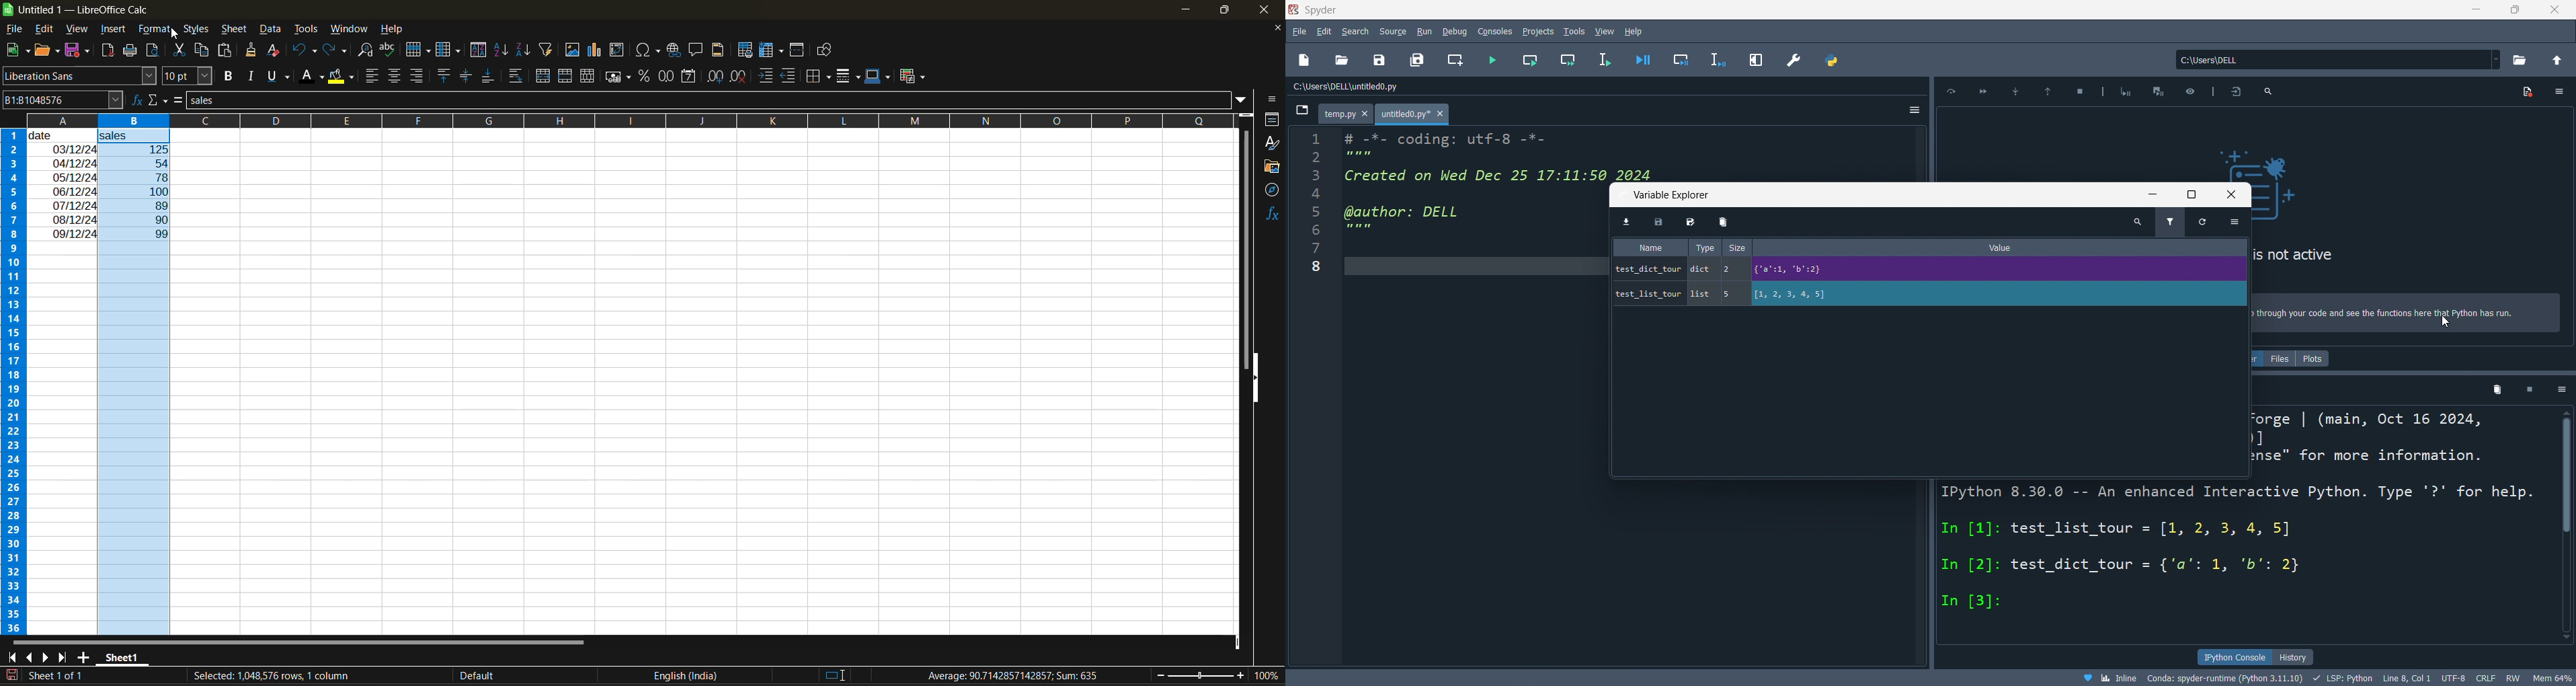 This screenshot has width=2576, height=700. I want to click on hide sidebar settings, so click(1274, 100).